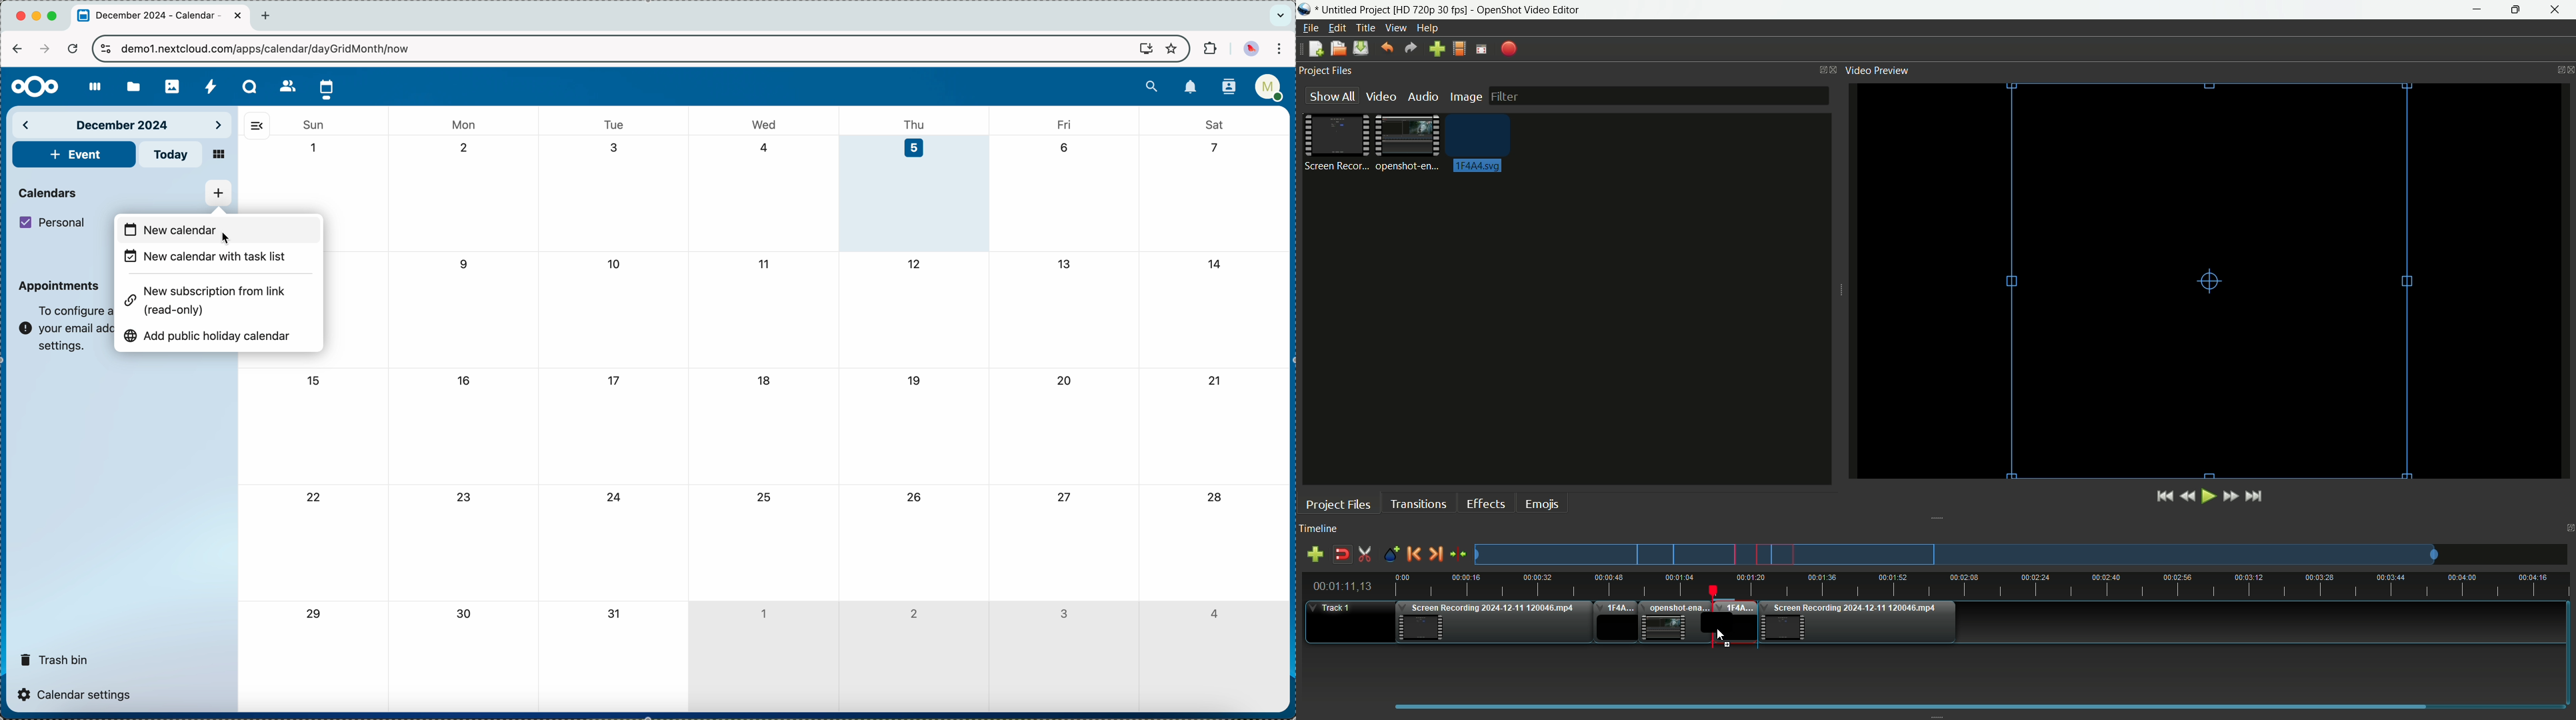 This screenshot has width=2576, height=728. I want to click on 17, so click(616, 381).